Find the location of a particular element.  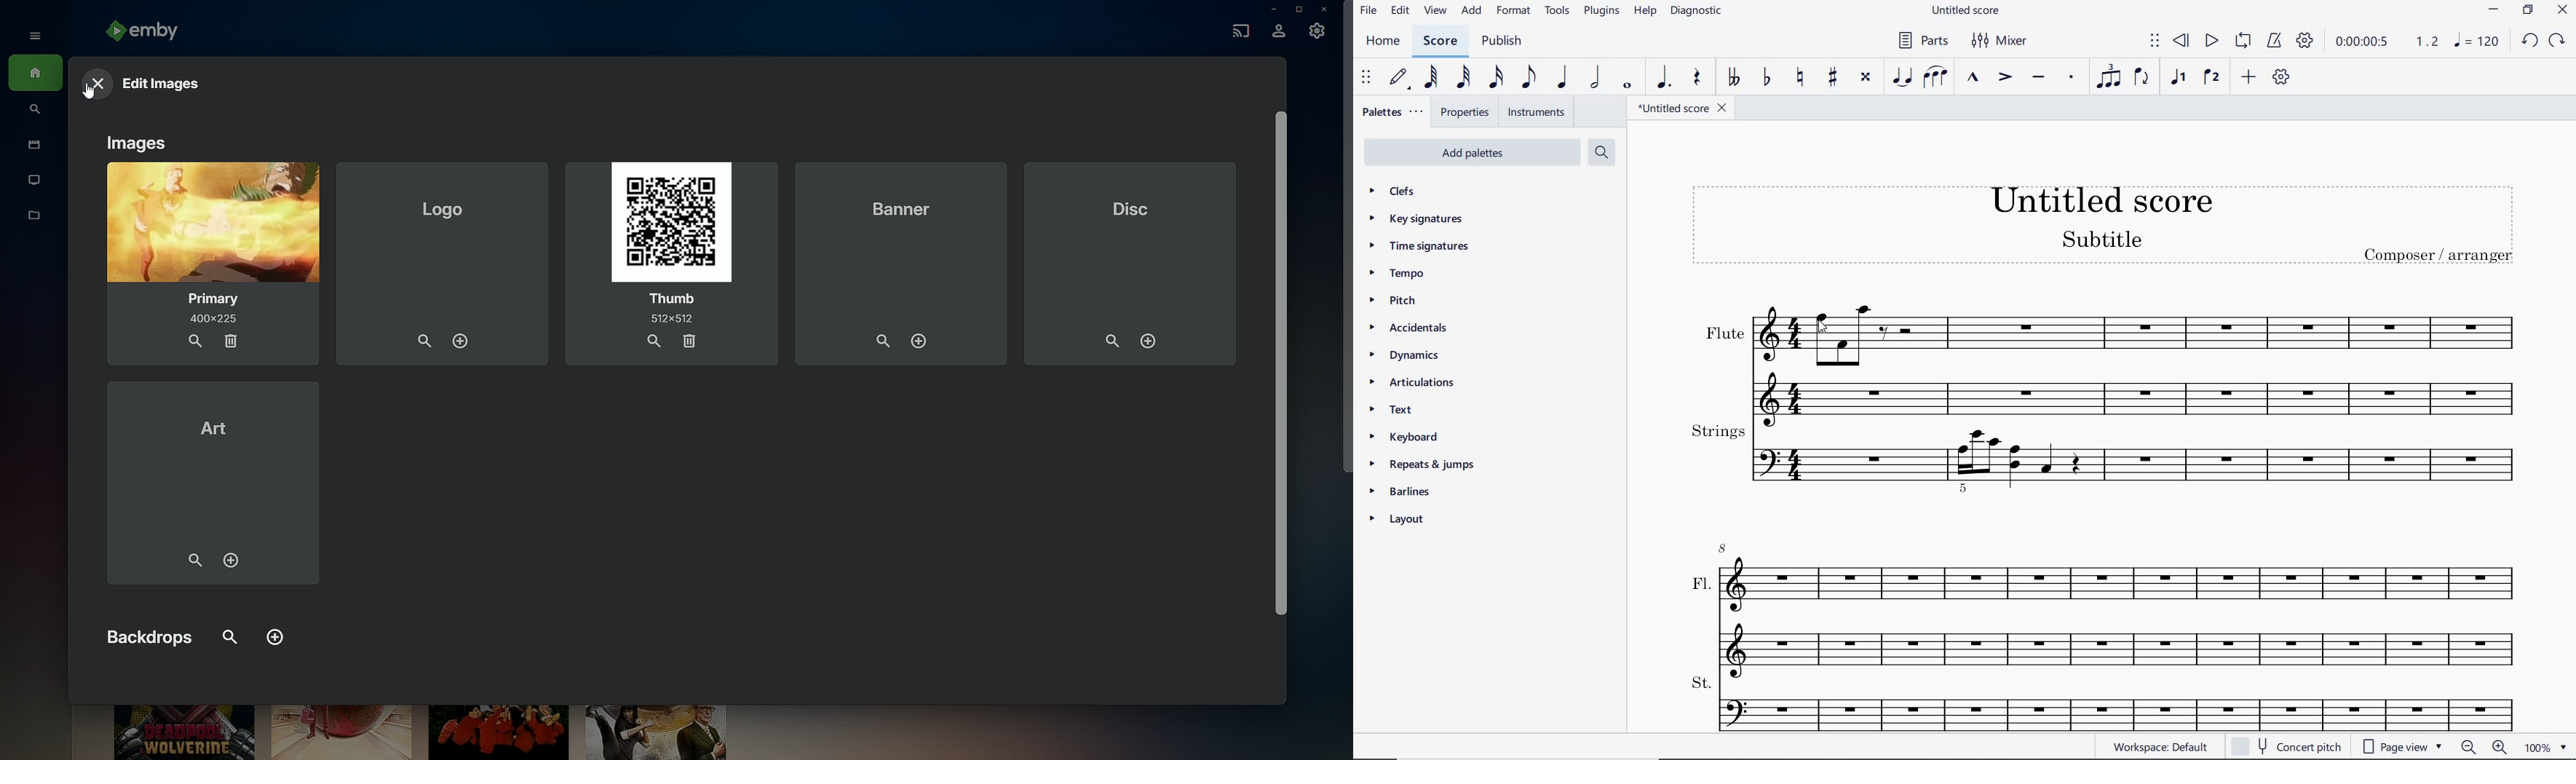

TIE is located at coordinates (1901, 75).